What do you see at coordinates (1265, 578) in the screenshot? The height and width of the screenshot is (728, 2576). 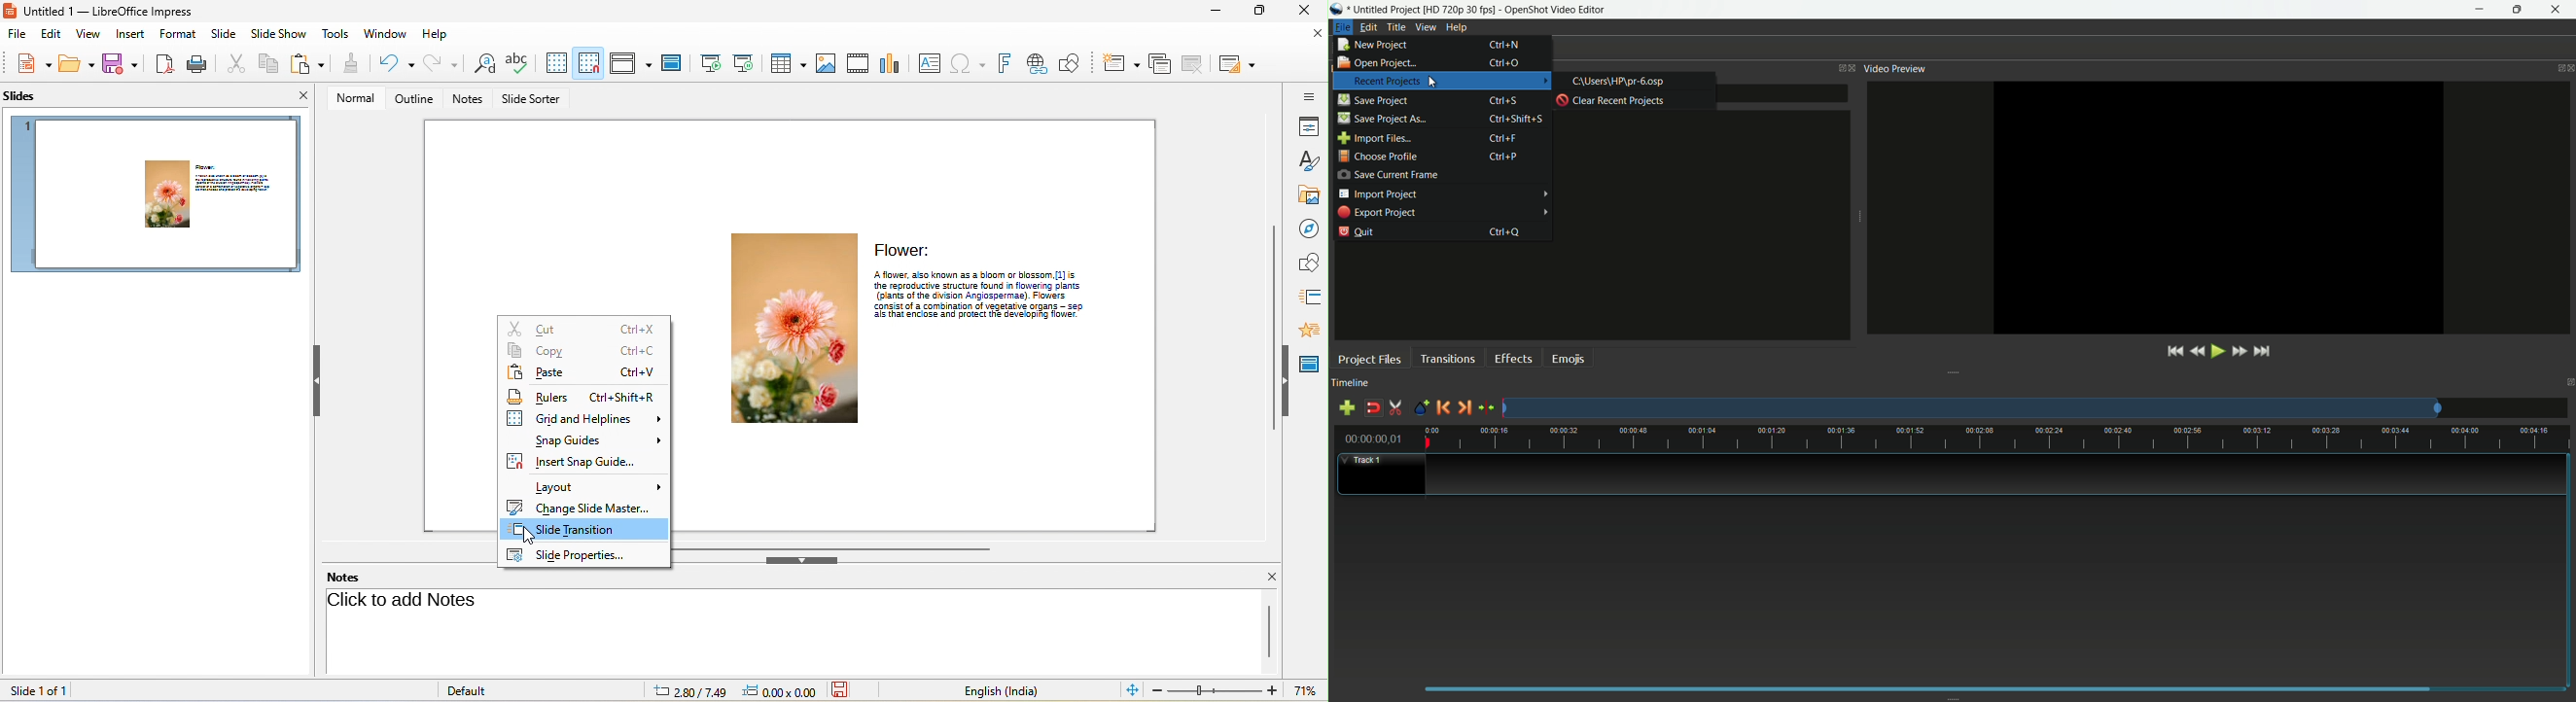 I see `close` at bounding box center [1265, 578].